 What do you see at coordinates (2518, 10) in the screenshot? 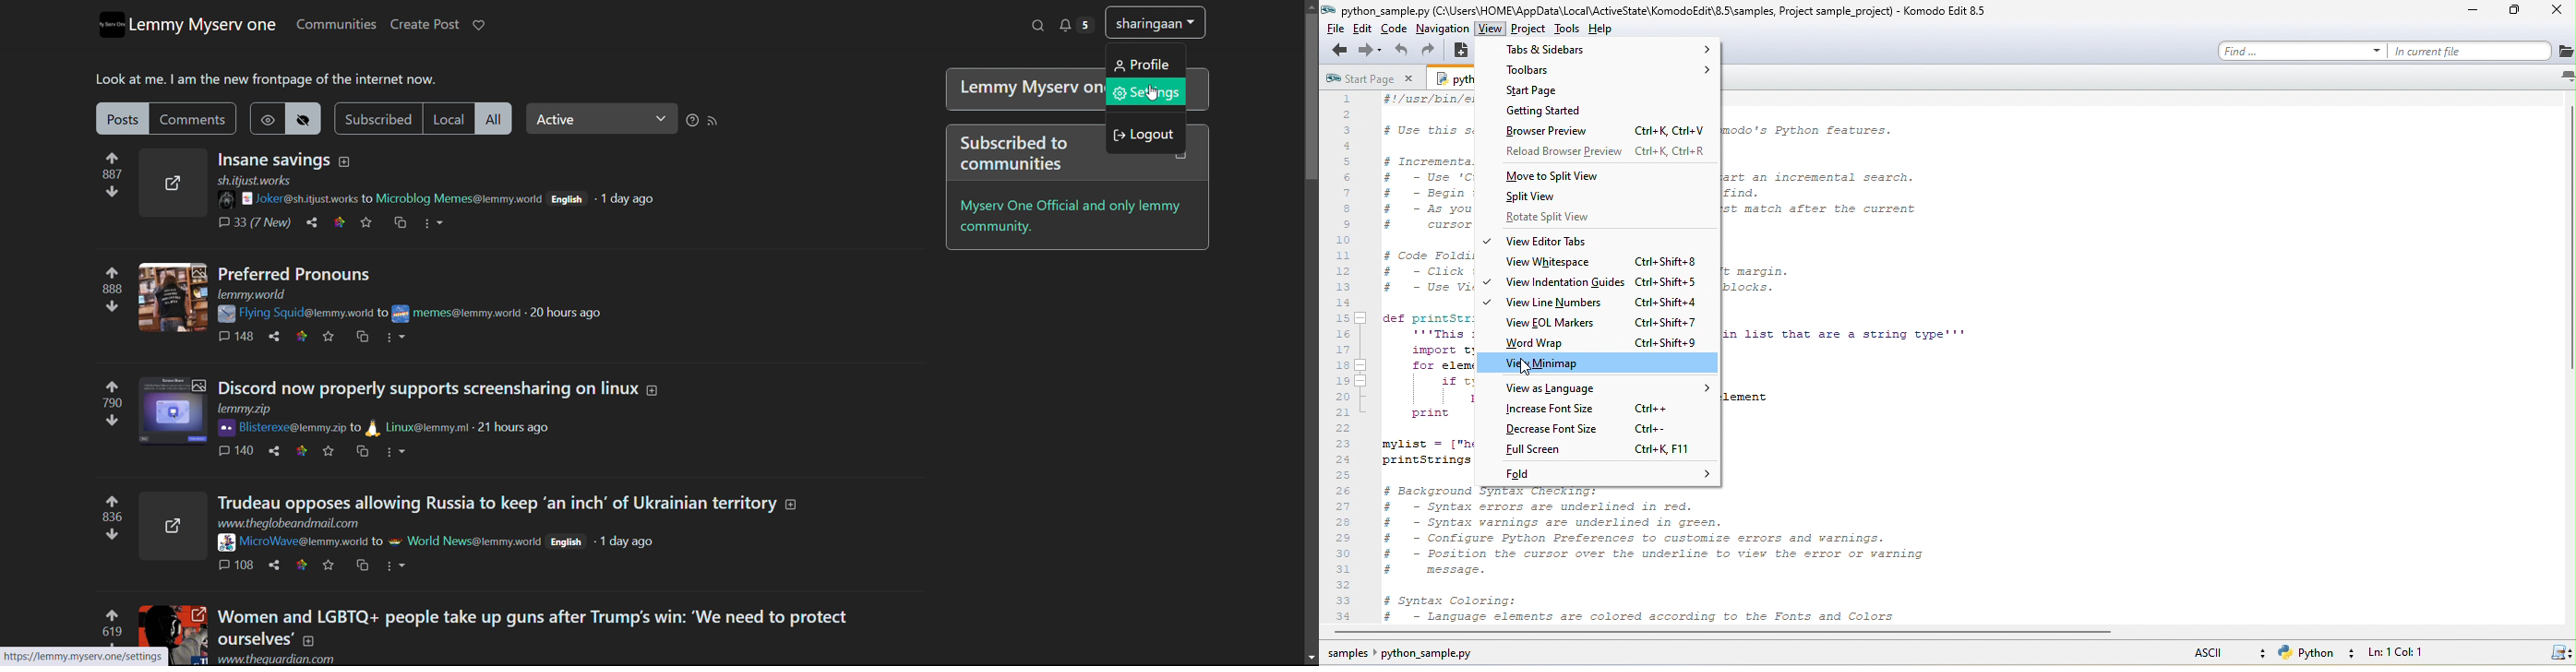
I see `maximize` at bounding box center [2518, 10].